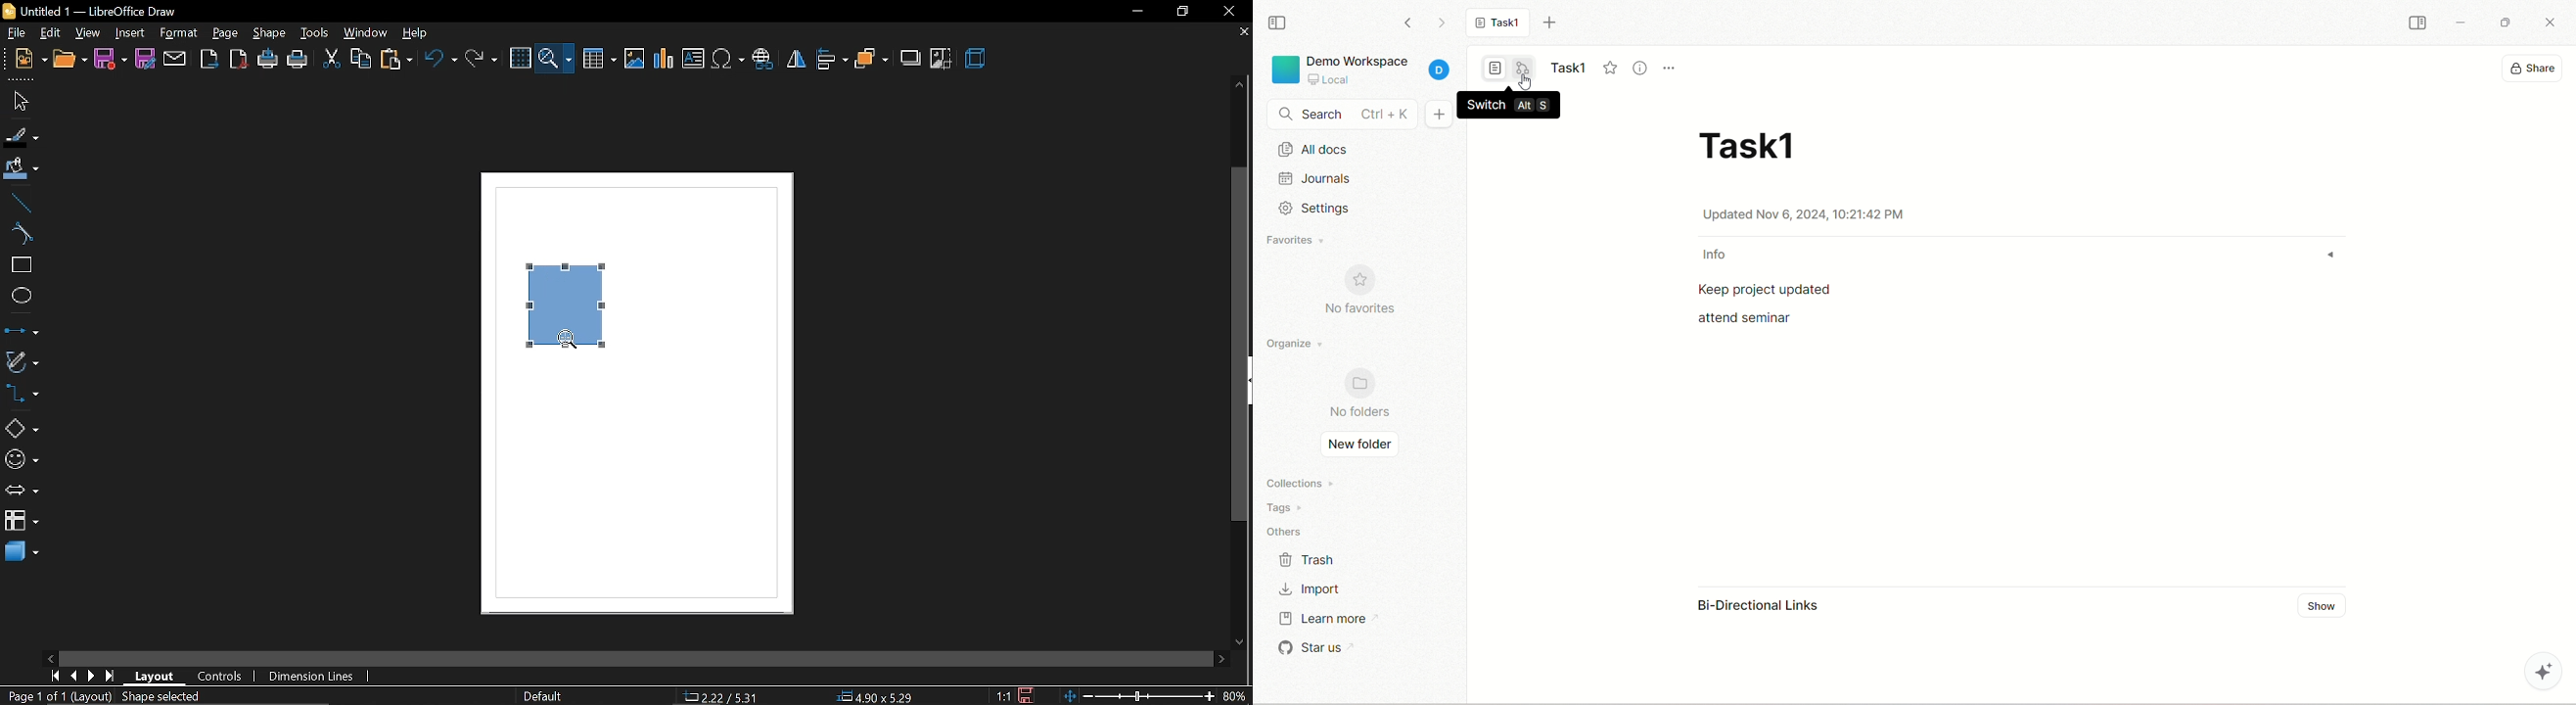 This screenshot has height=728, width=2576. I want to click on save as, so click(144, 58).